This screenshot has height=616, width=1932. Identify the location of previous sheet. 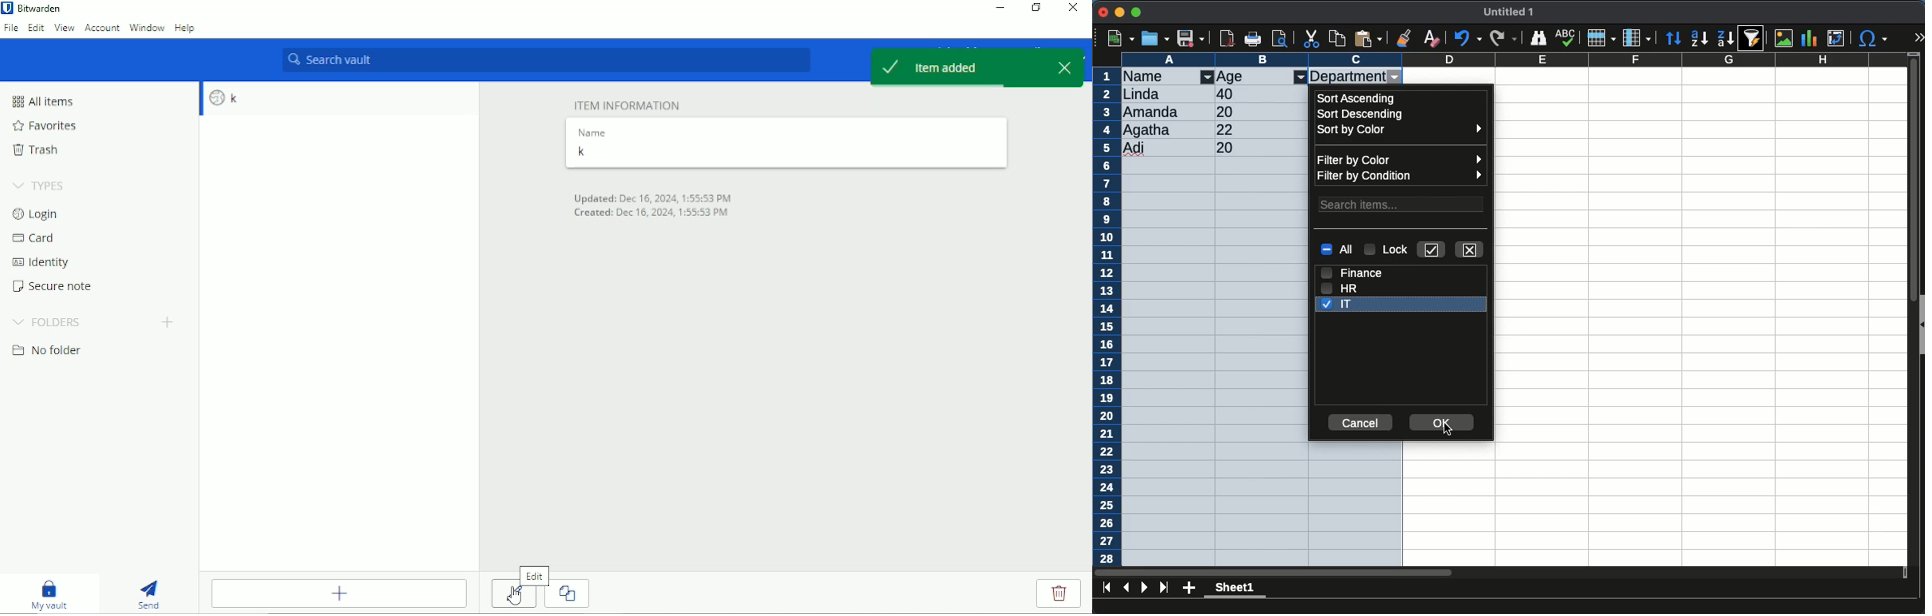
(1128, 586).